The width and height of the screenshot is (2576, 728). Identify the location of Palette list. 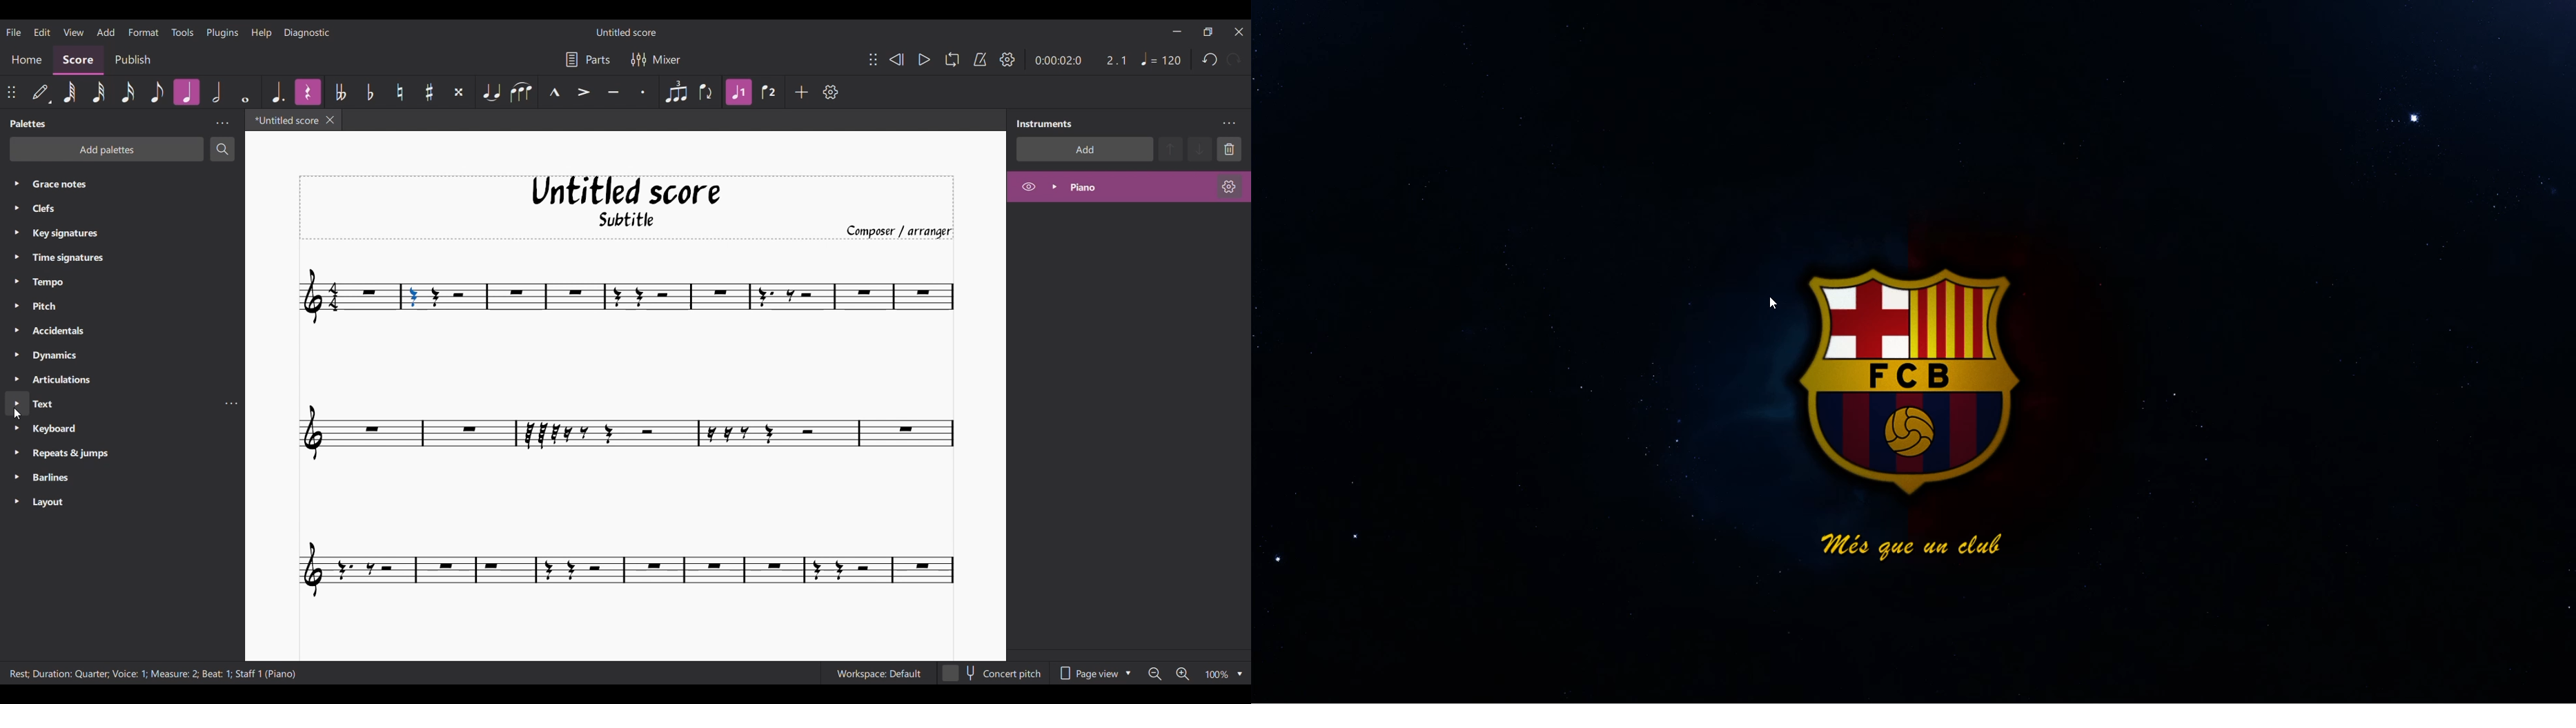
(119, 344).